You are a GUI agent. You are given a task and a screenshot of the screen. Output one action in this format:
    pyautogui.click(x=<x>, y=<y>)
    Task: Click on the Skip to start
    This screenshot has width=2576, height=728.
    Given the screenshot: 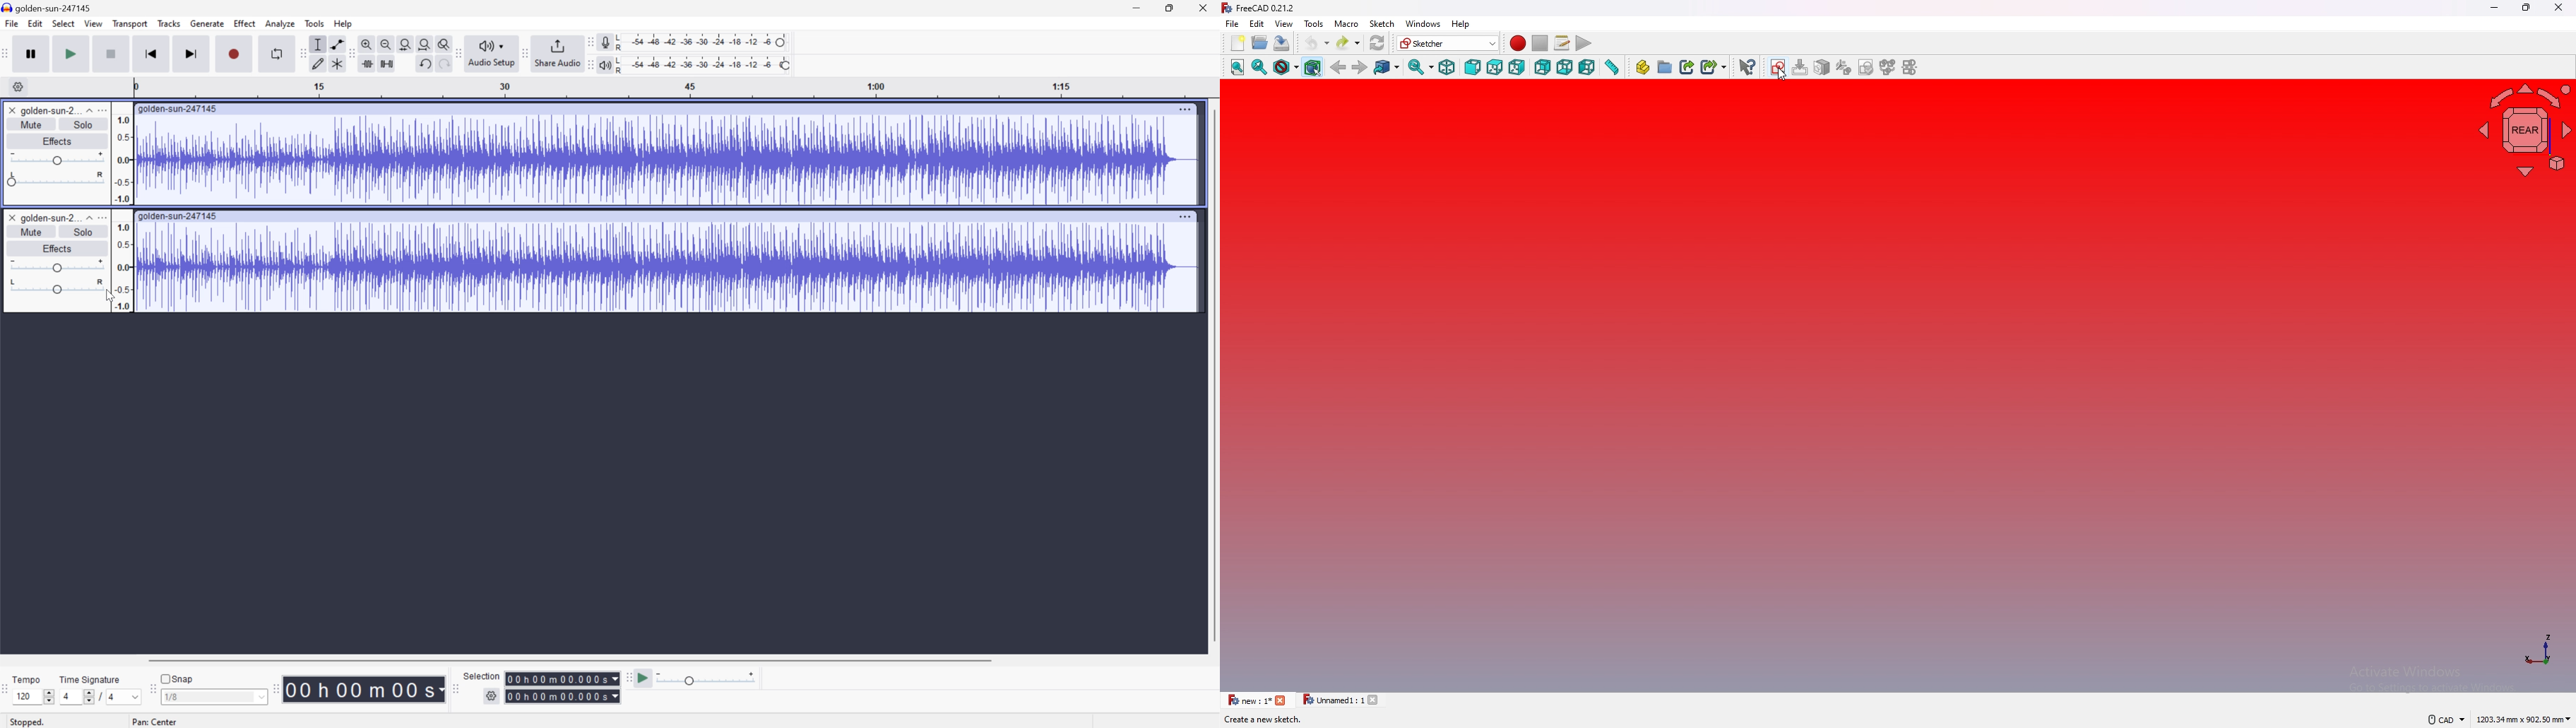 What is the action you would take?
    pyautogui.click(x=152, y=53)
    